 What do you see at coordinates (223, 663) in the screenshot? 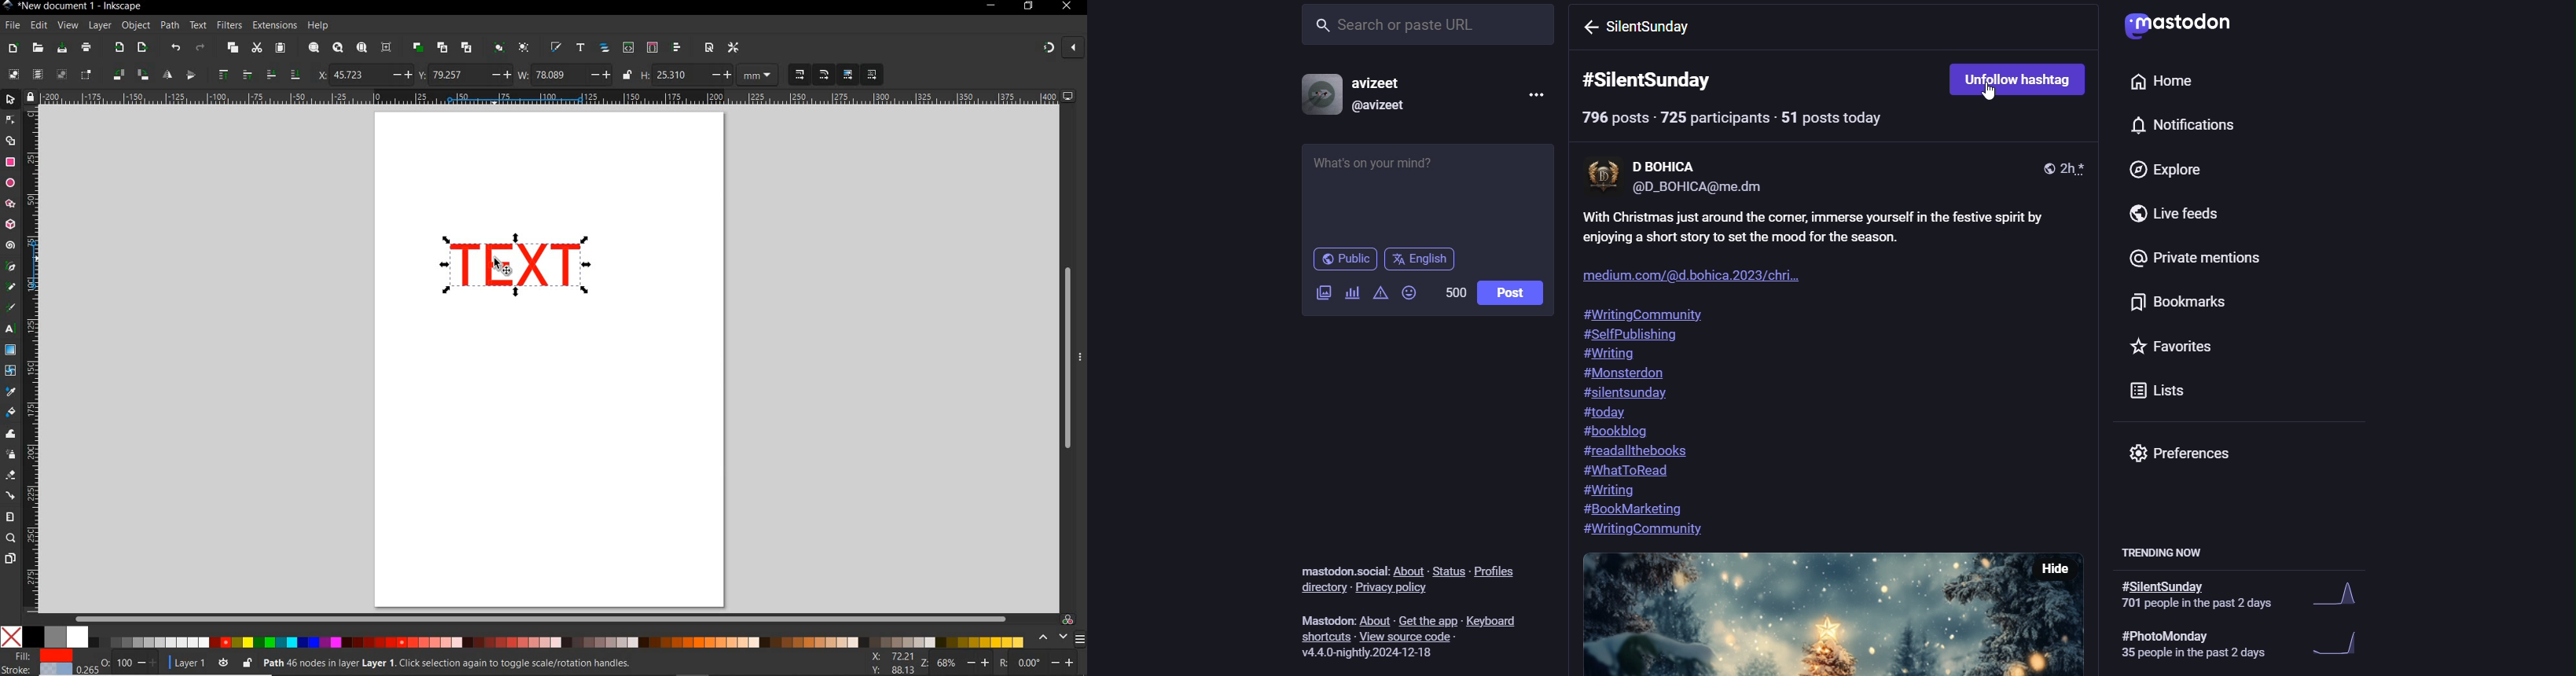
I see `TOGGLE CURRENT LAYER VISIBILITY` at bounding box center [223, 663].